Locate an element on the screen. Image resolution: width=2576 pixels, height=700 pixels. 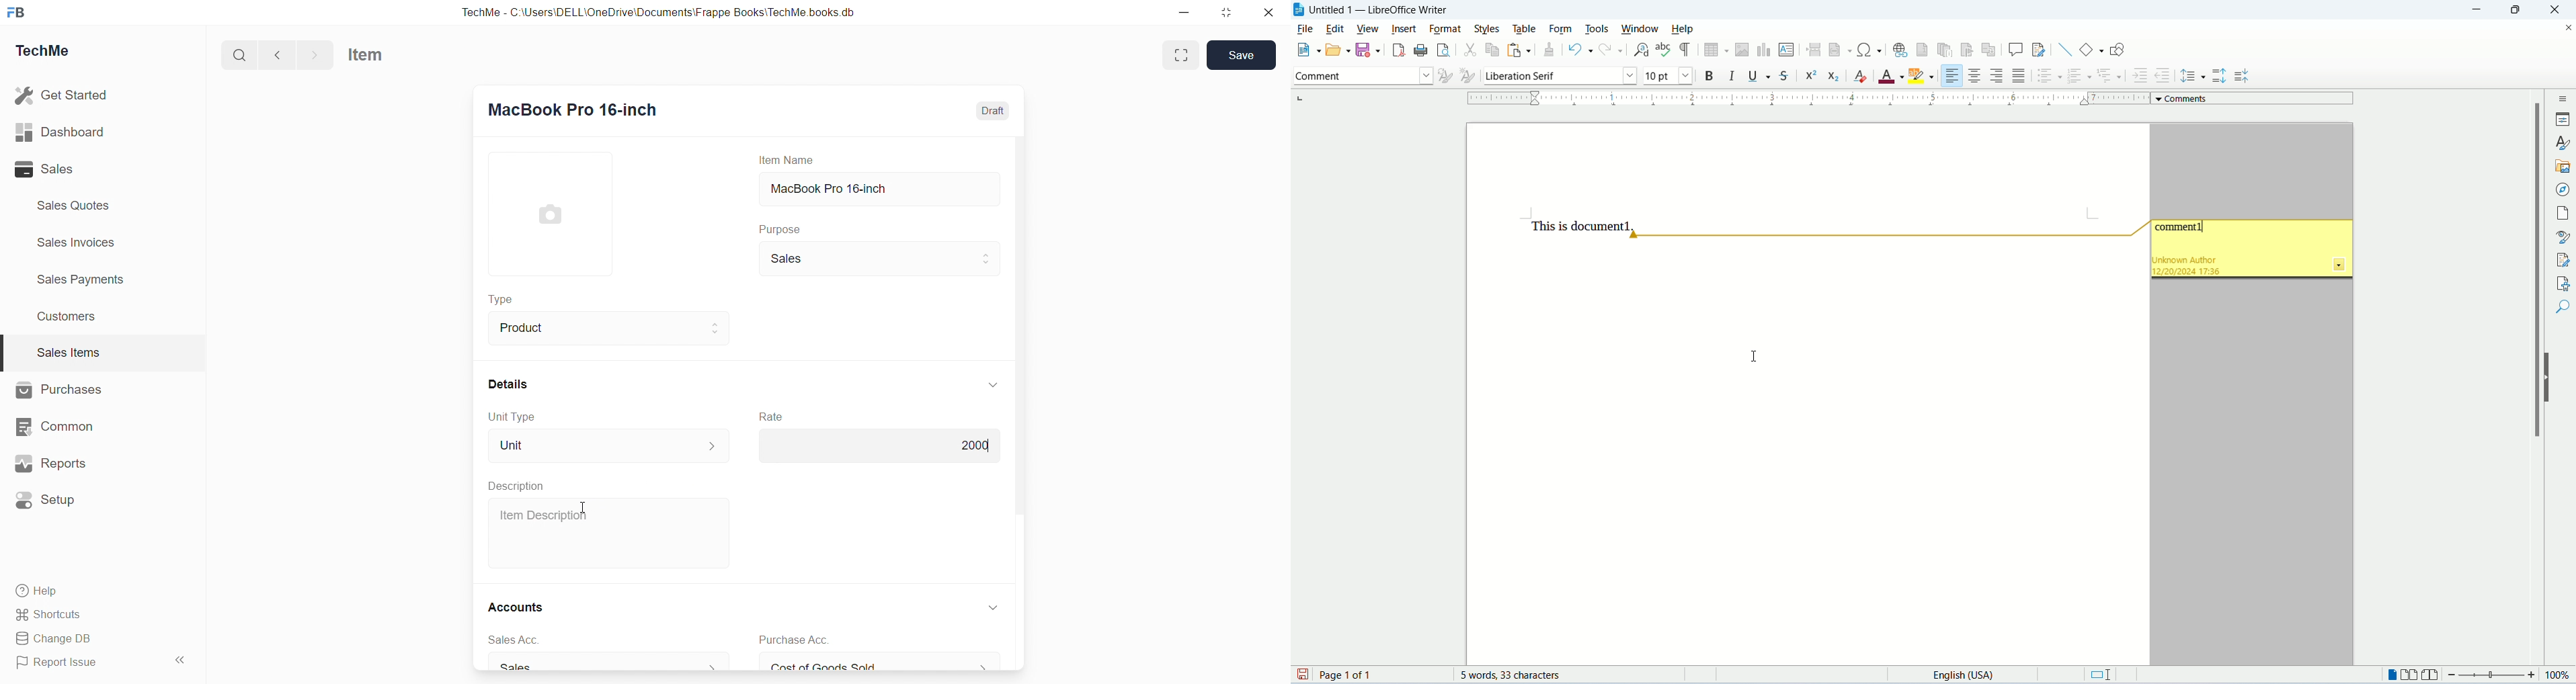
find and replace is located at coordinates (1640, 50).